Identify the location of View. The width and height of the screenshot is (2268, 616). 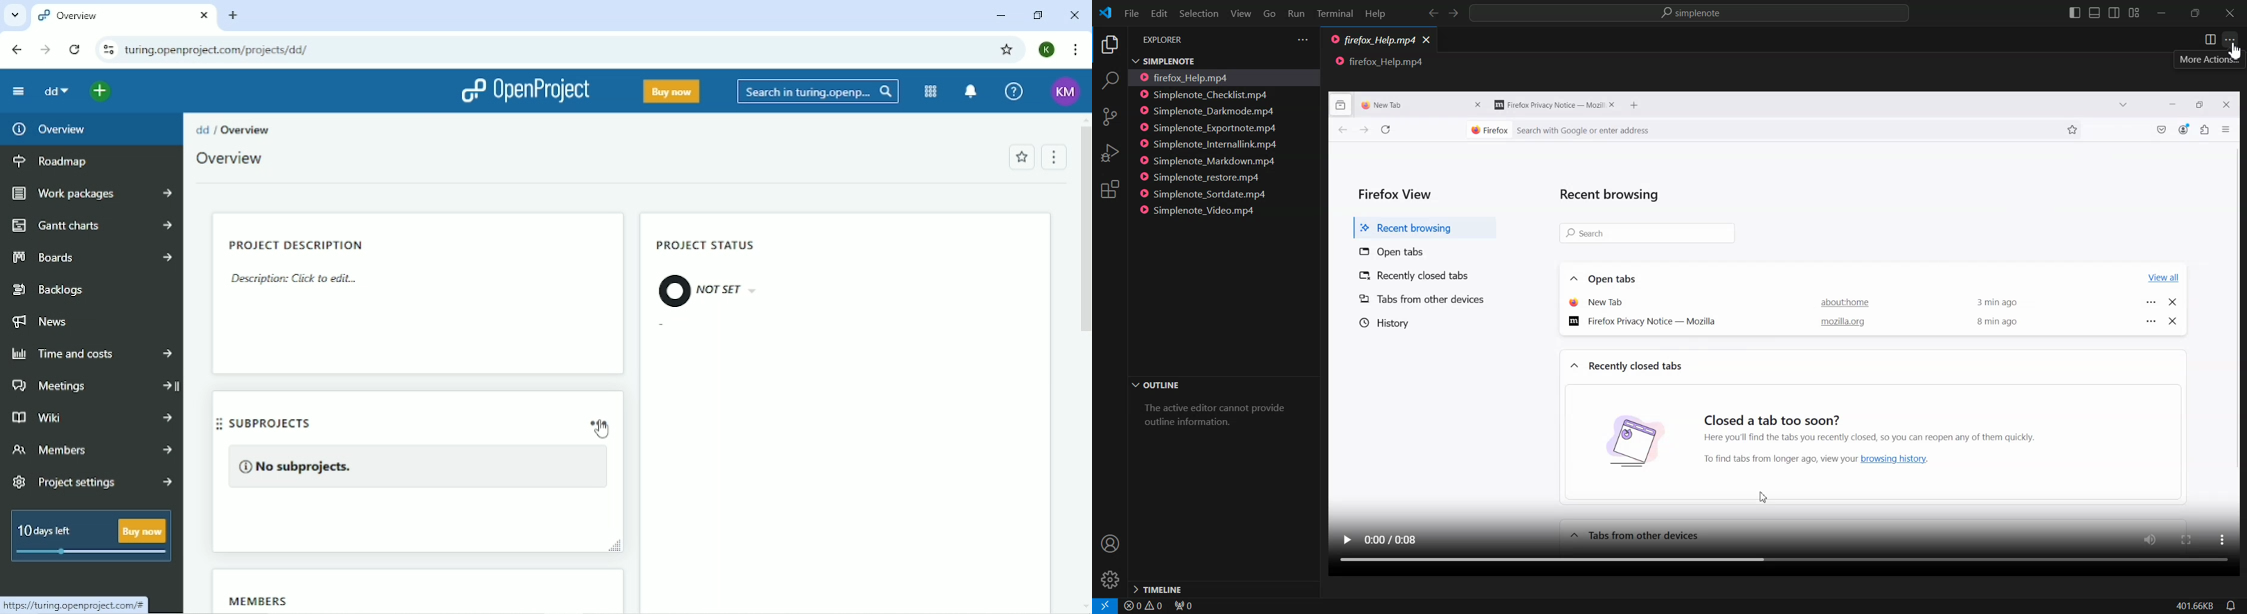
(1241, 13).